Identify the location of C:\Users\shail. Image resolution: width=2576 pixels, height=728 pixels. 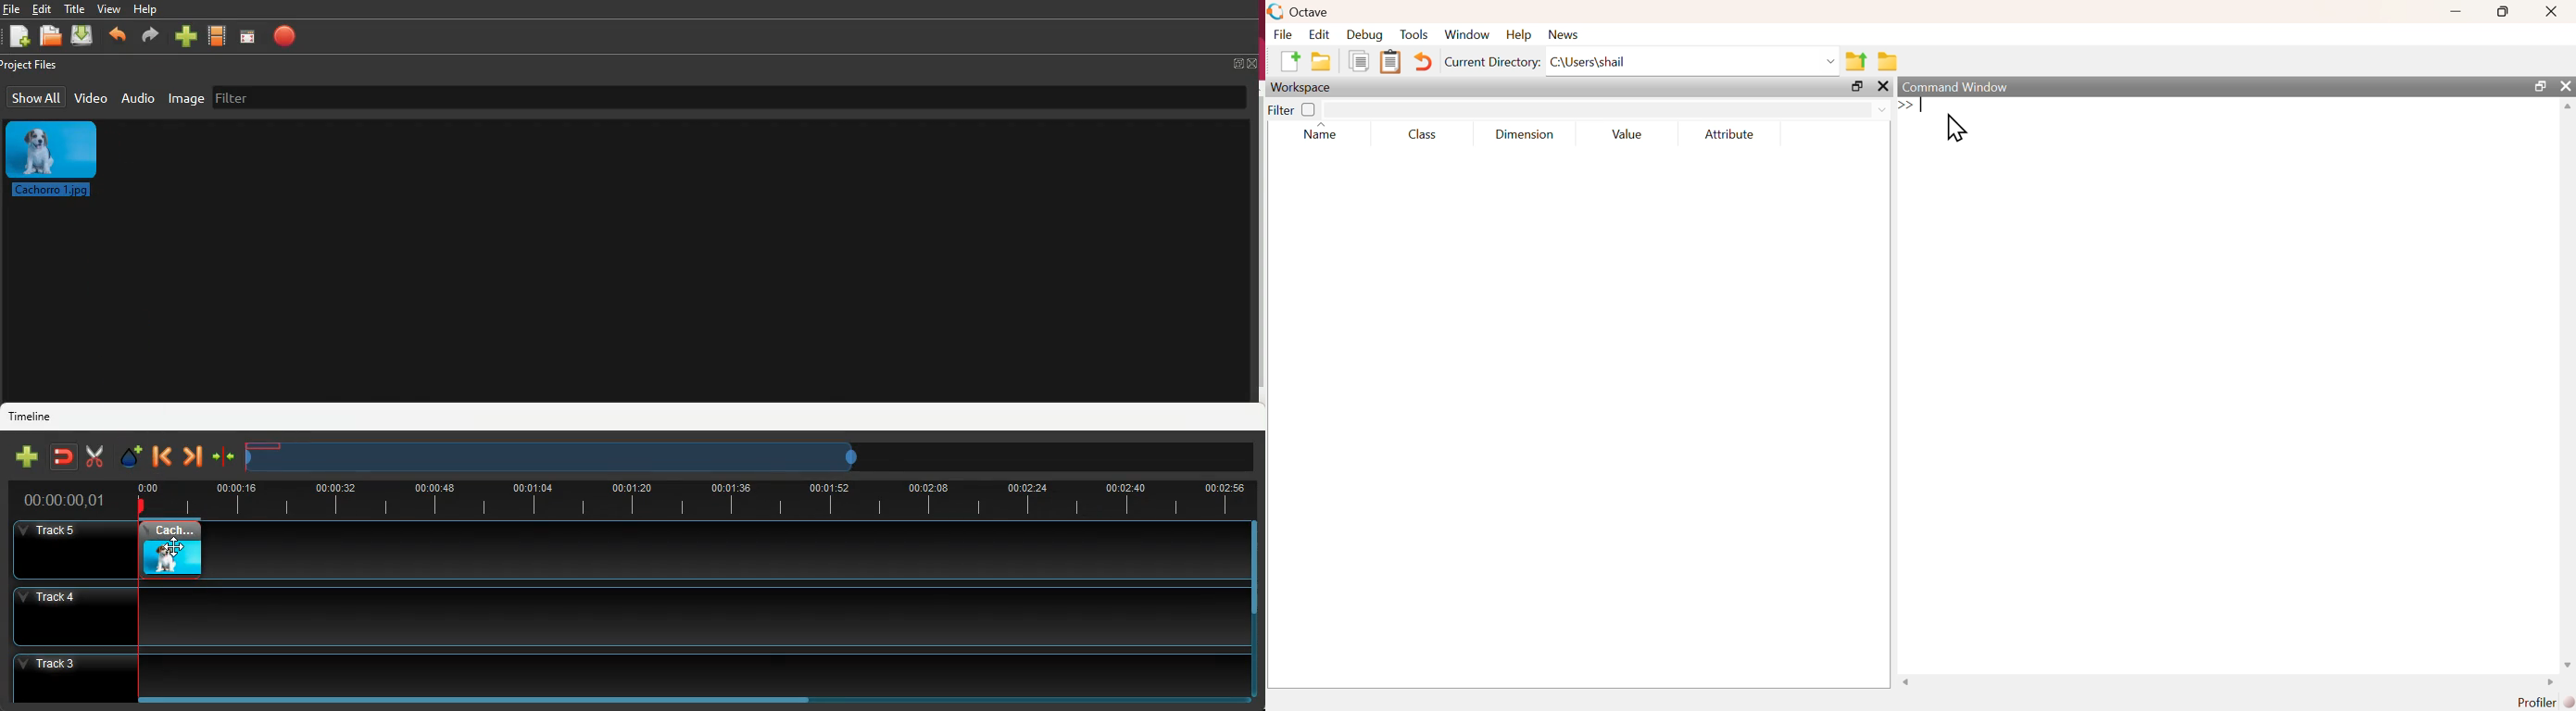
(1691, 61).